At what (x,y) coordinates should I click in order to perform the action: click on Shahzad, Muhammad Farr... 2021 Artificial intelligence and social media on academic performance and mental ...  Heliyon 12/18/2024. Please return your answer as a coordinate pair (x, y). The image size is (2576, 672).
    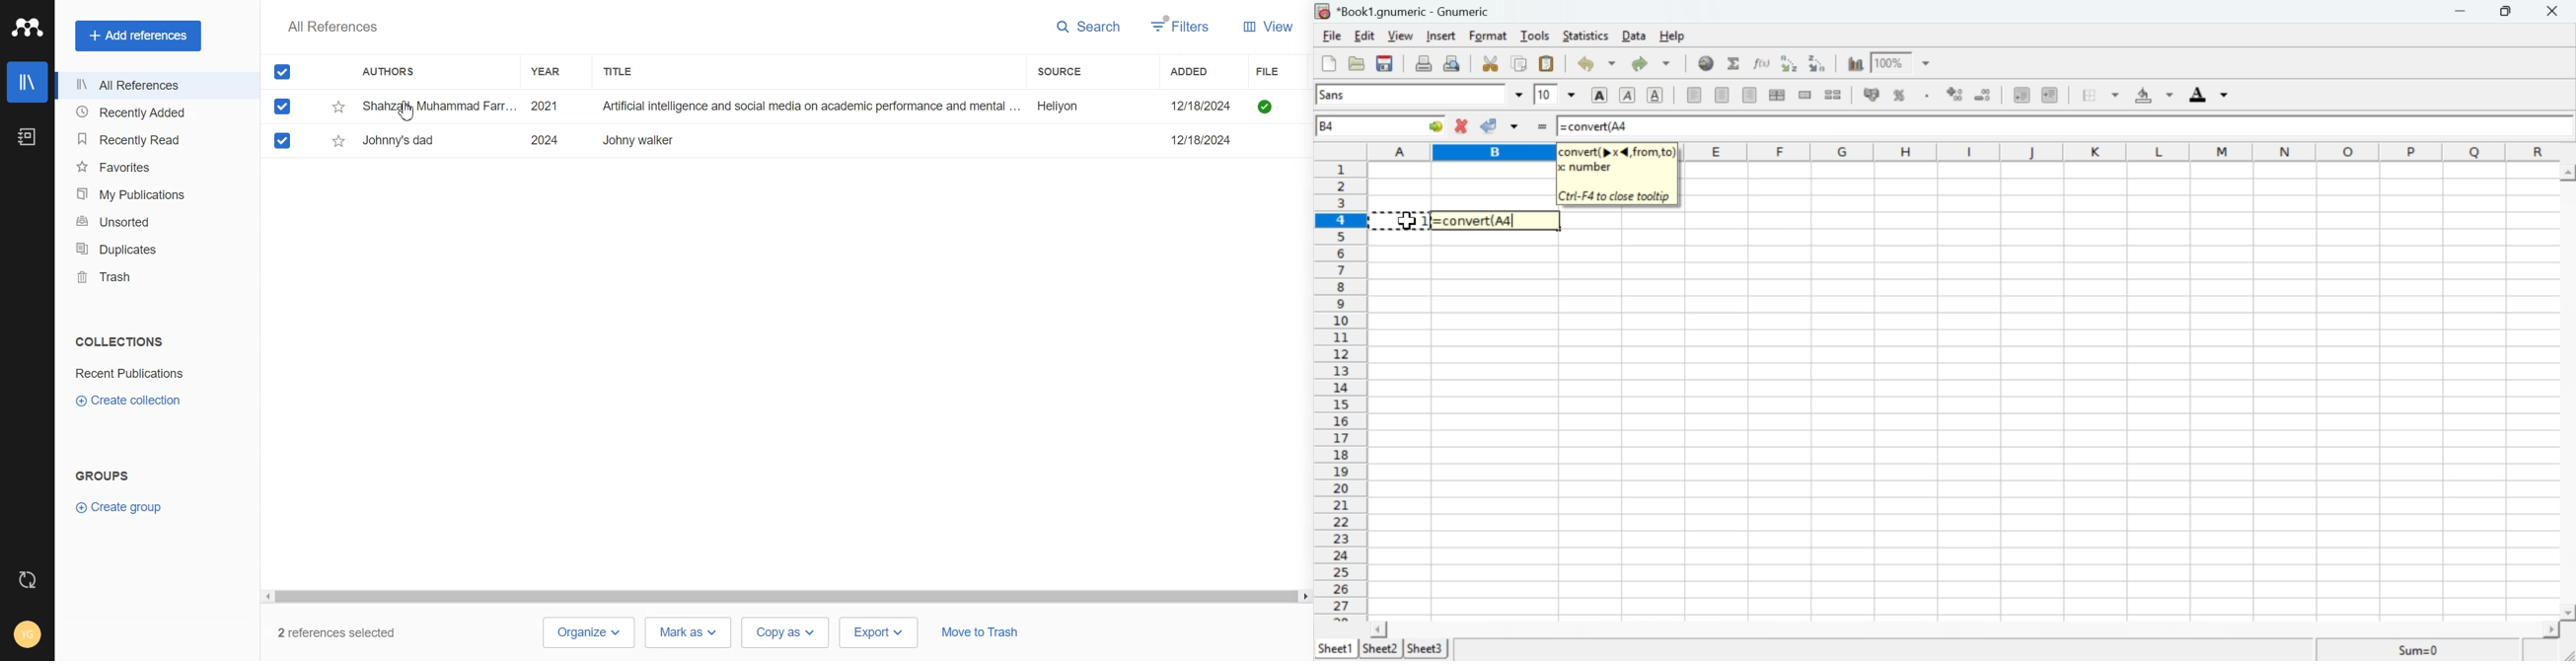
    Looking at the image, I should click on (803, 107).